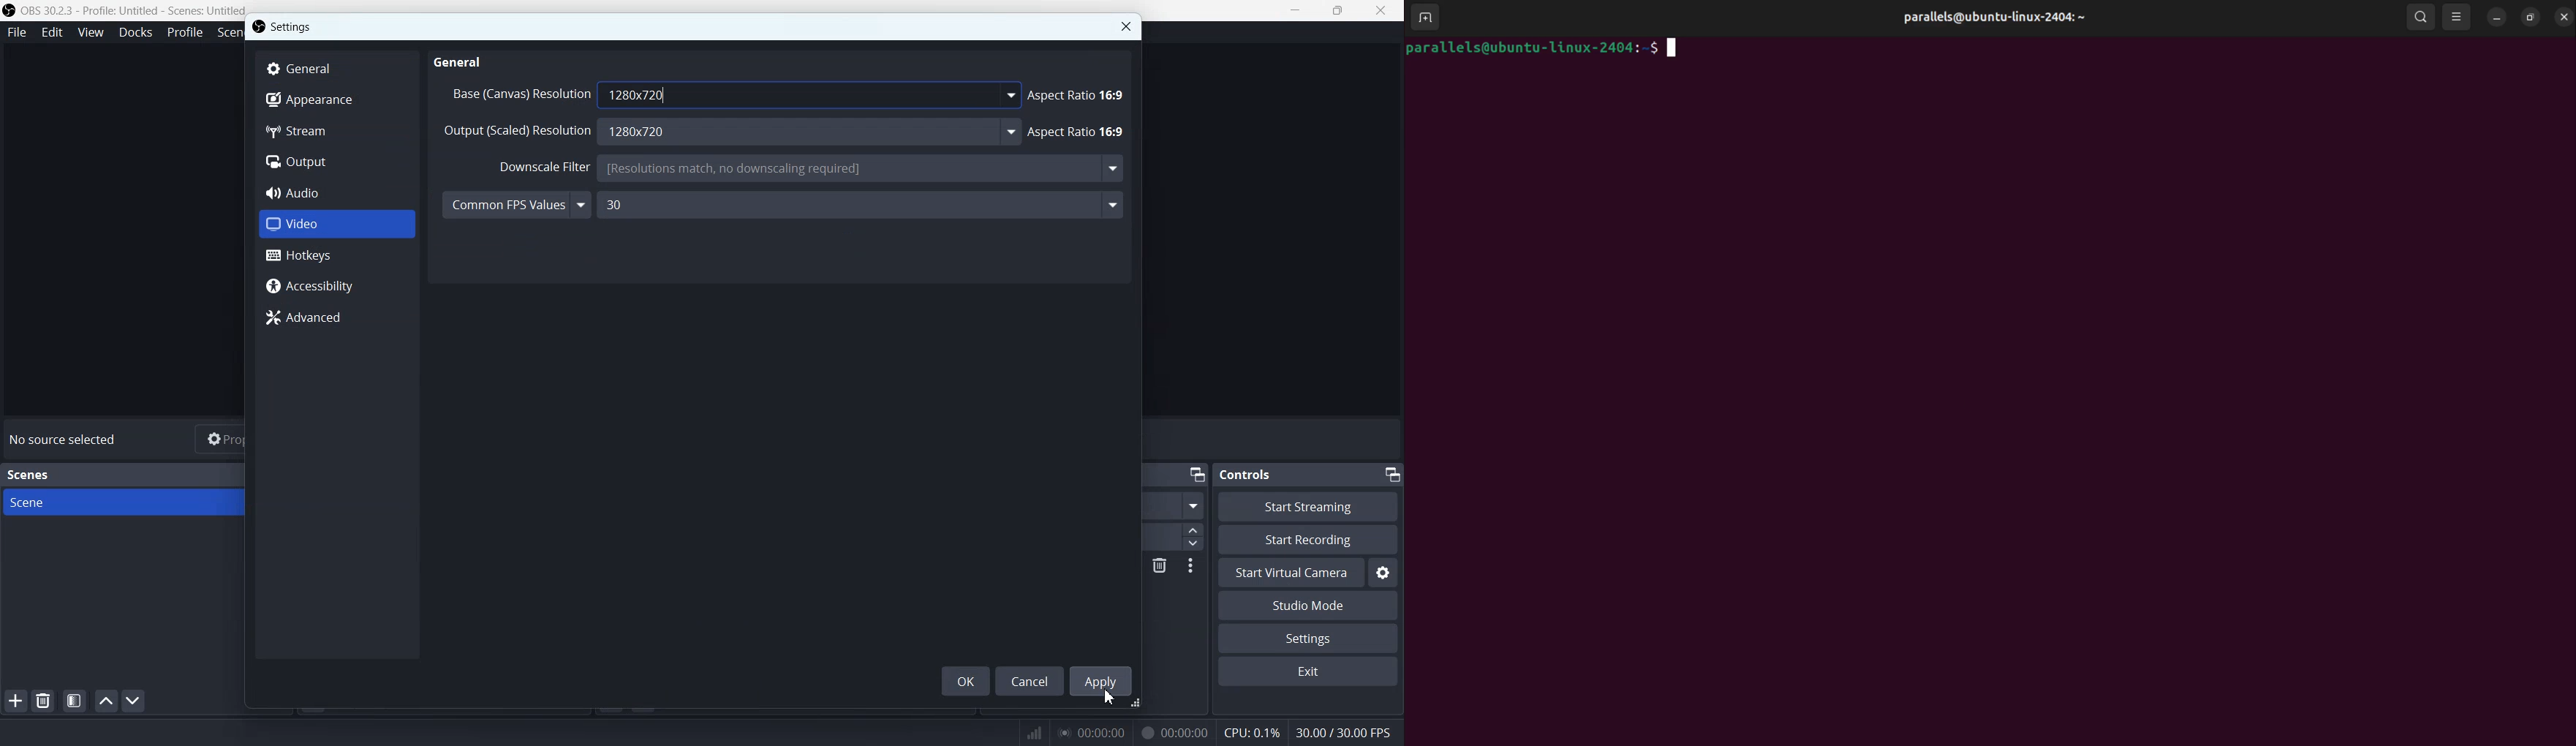  Describe the element at coordinates (183, 34) in the screenshot. I see `Profile` at that location.